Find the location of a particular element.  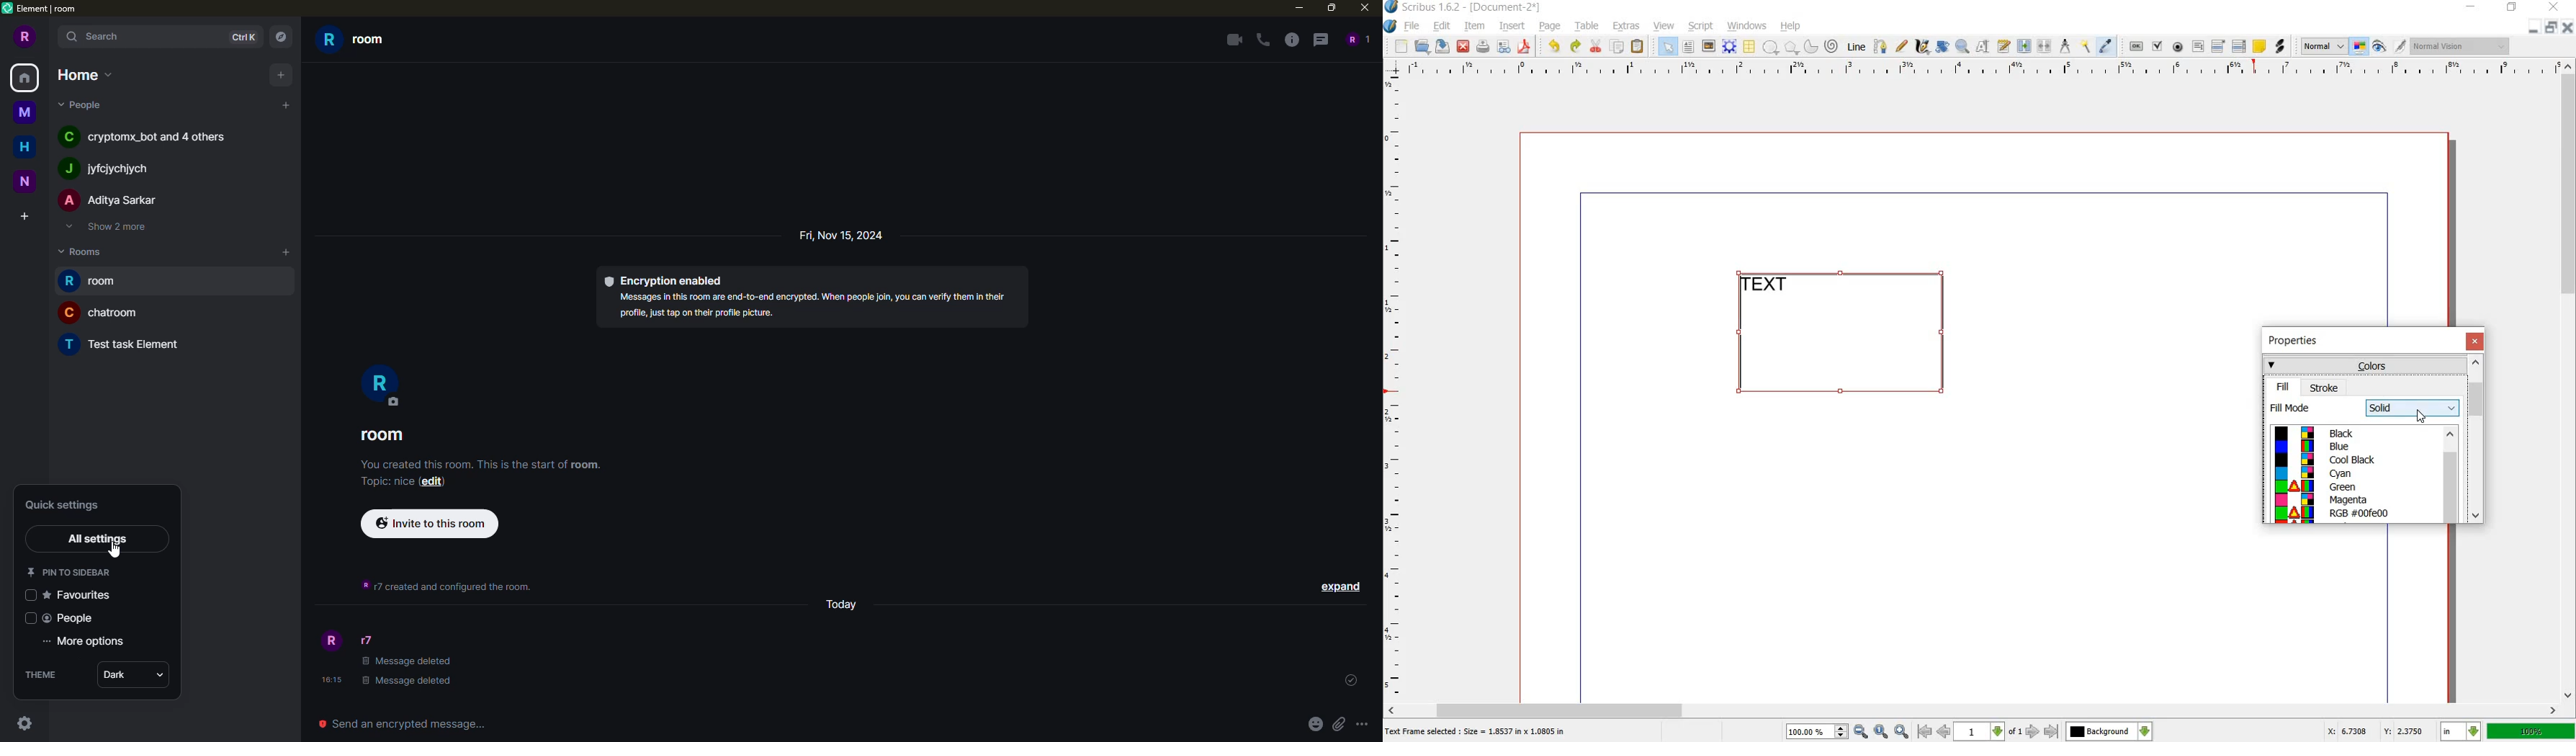

toggle color management system is located at coordinates (2360, 47).